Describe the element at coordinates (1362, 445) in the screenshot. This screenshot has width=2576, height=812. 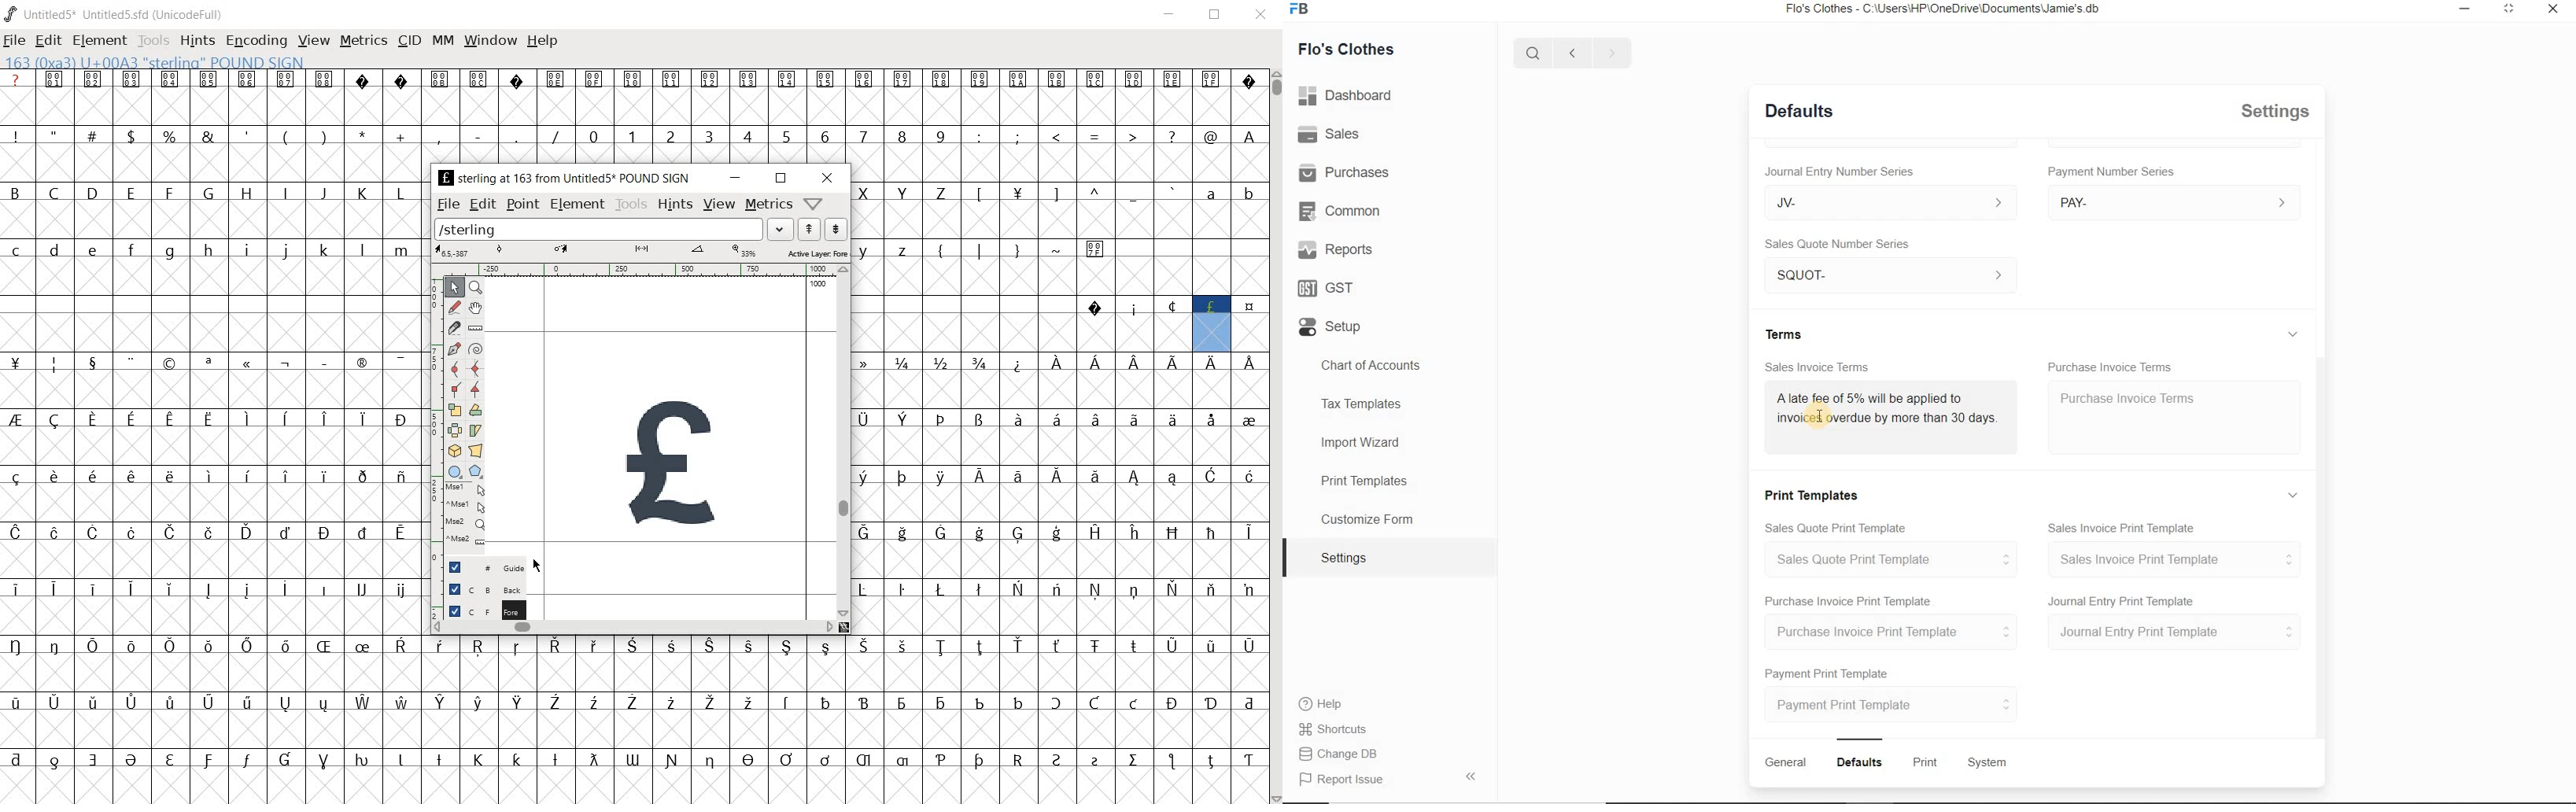
I see `Import Wizard` at that location.